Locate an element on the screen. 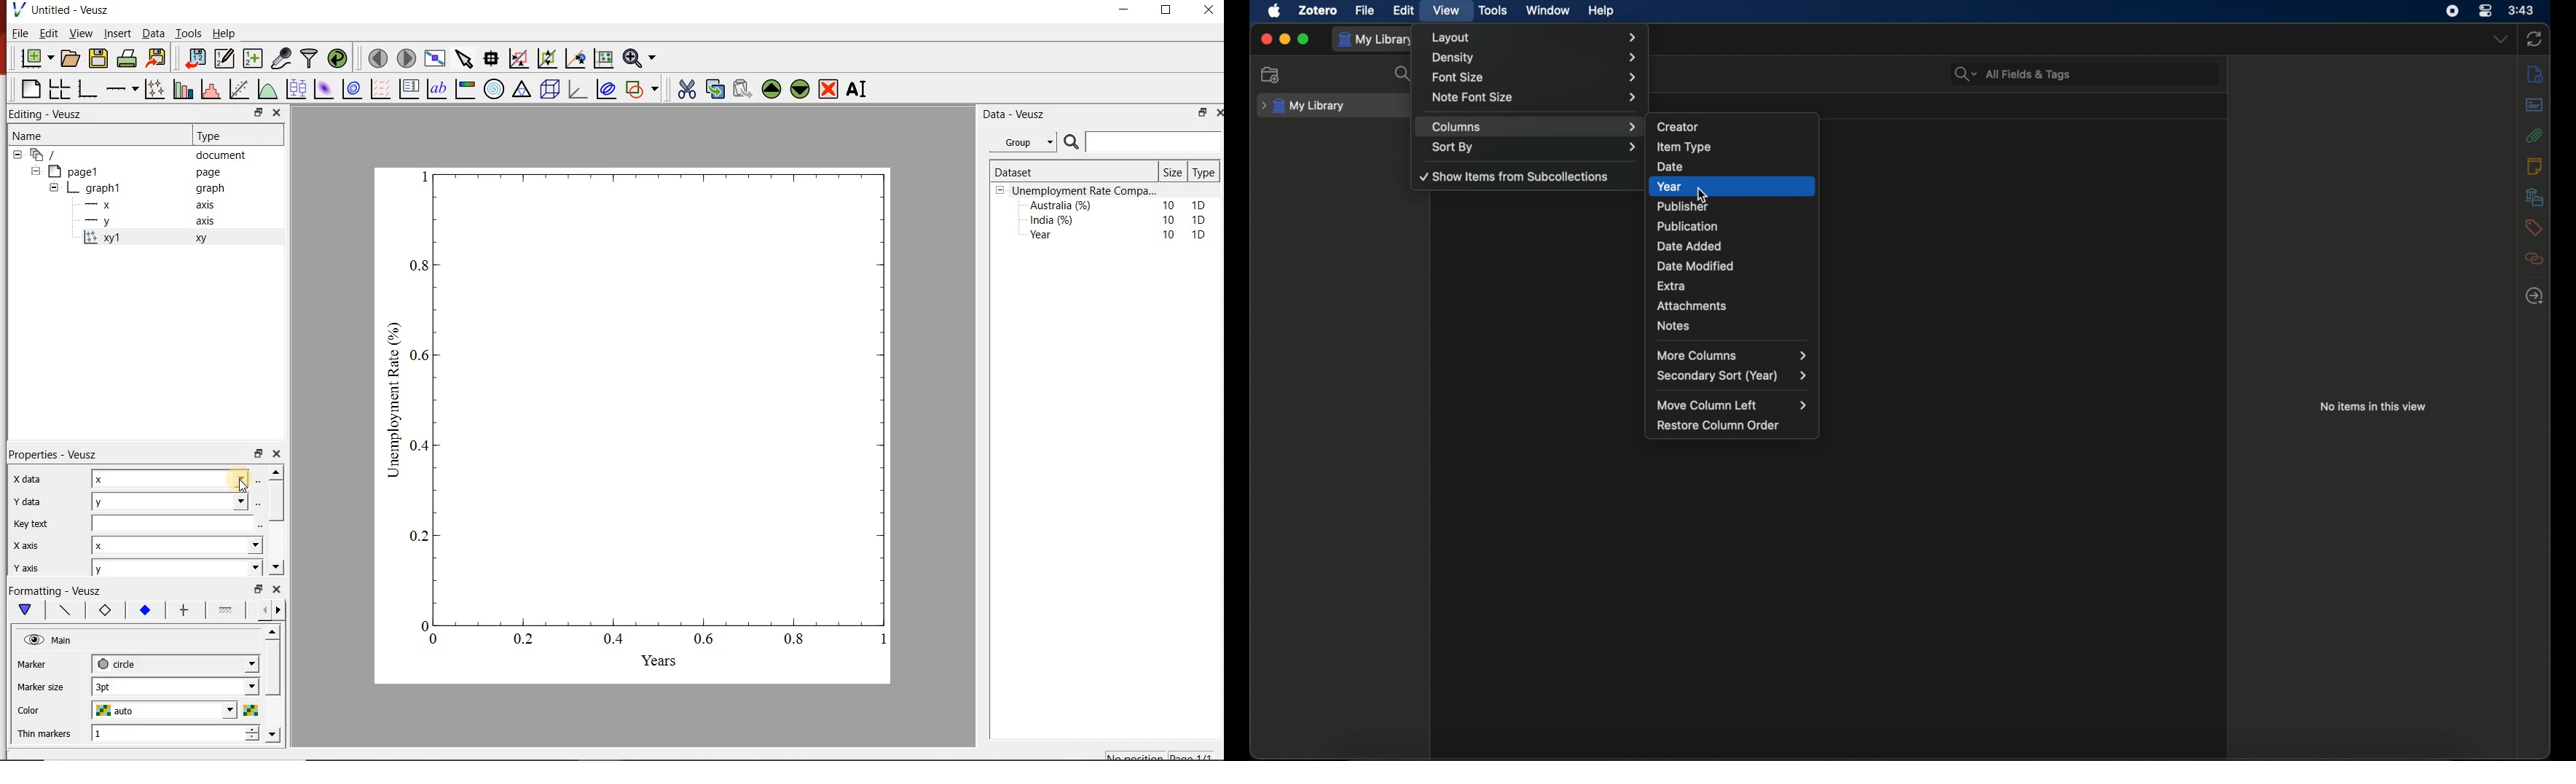 This screenshot has width=2576, height=784. notes is located at coordinates (1730, 323).